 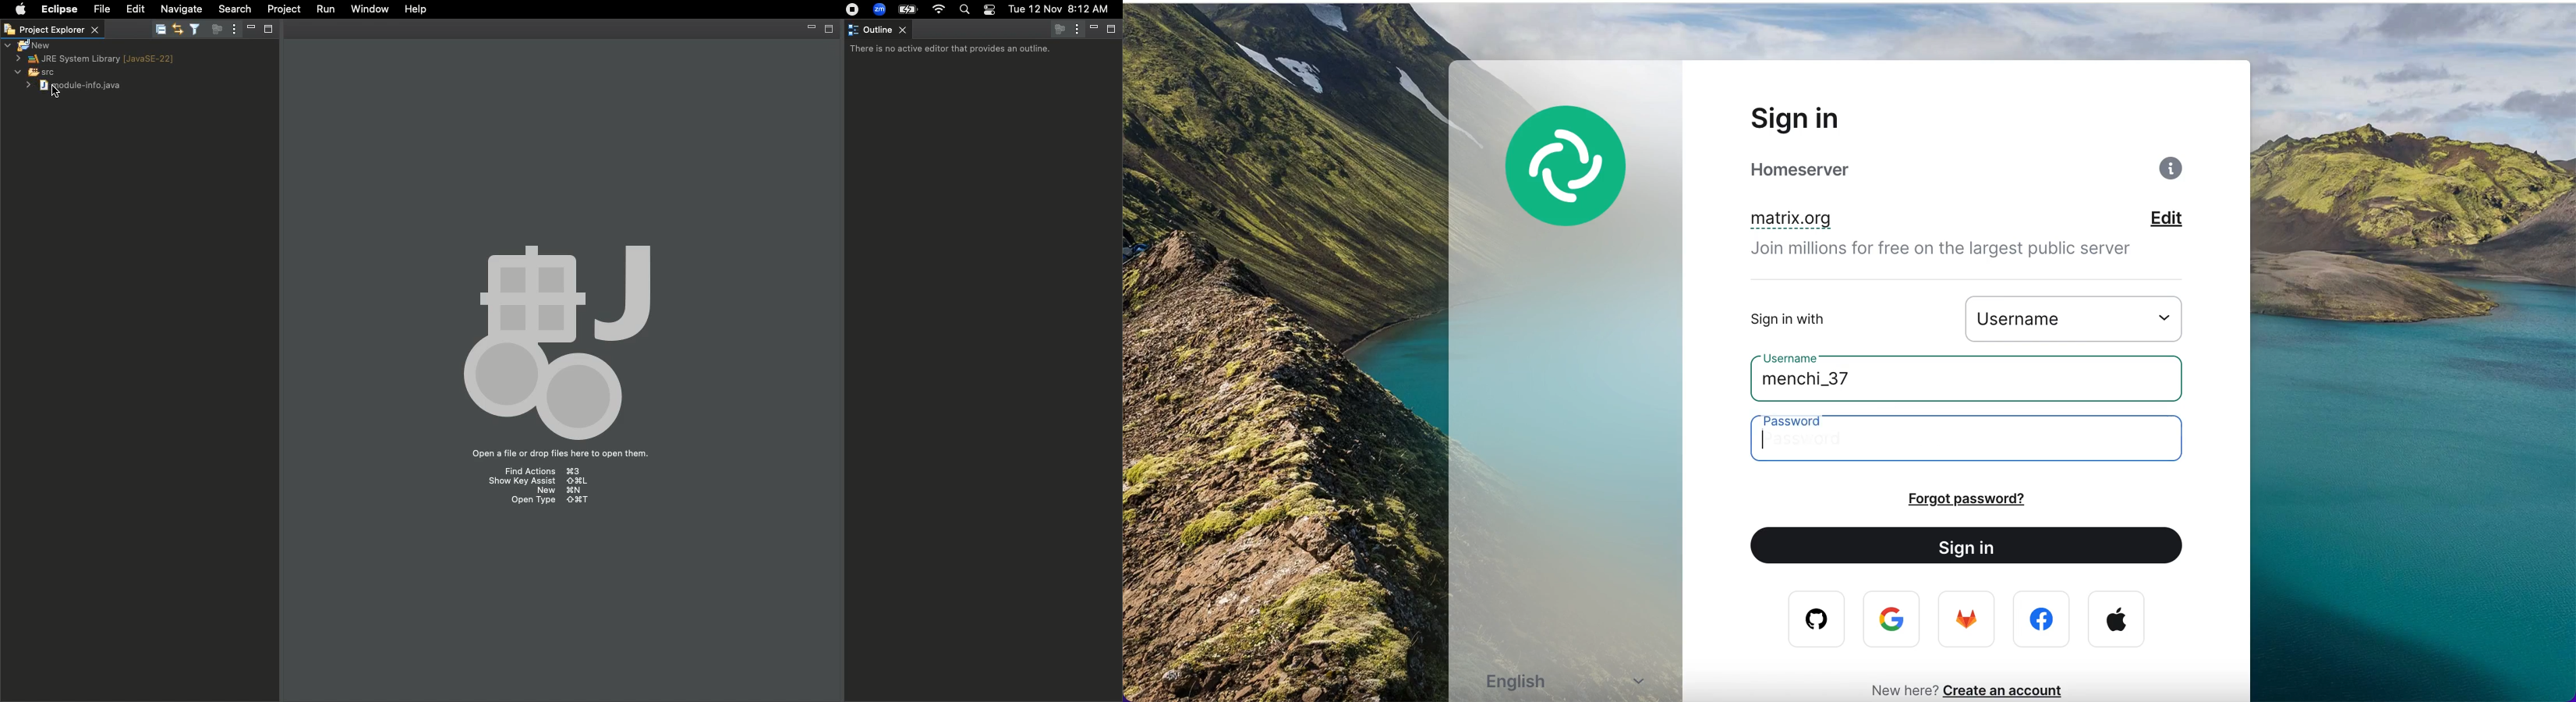 What do you see at coordinates (97, 60) in the screenshot?
I see `JRE system library` at bounding box center [97, 60].